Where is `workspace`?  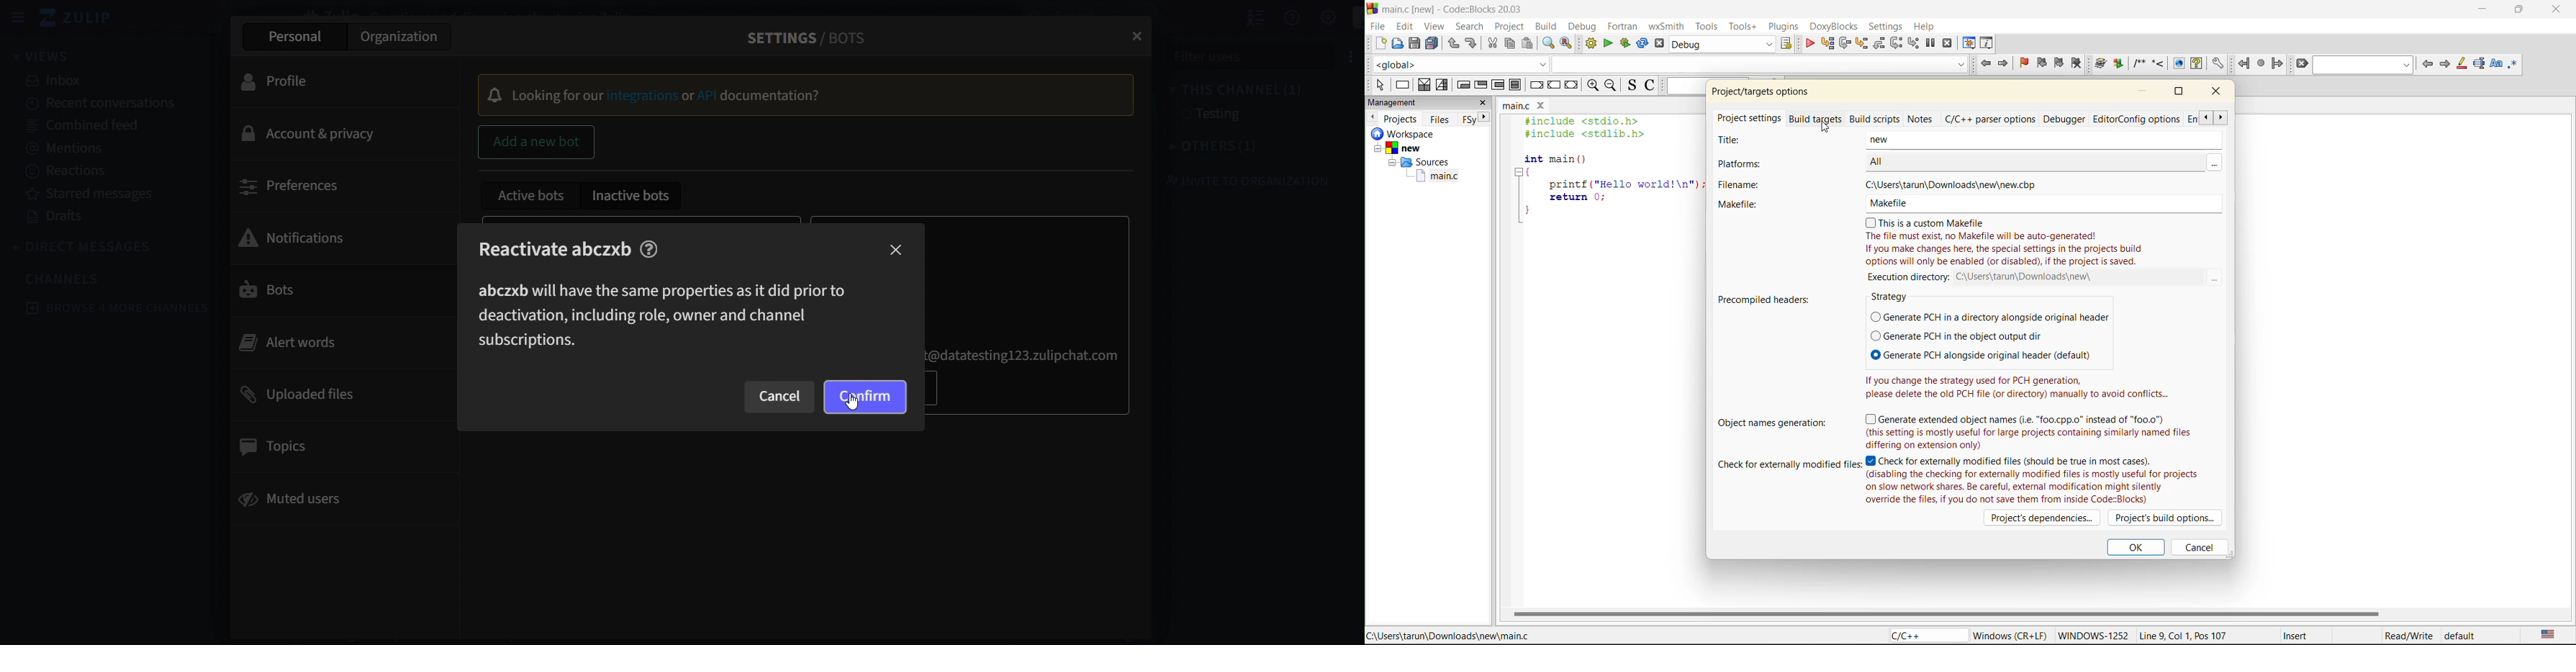 workspace is located at coordinates (1406, 134).